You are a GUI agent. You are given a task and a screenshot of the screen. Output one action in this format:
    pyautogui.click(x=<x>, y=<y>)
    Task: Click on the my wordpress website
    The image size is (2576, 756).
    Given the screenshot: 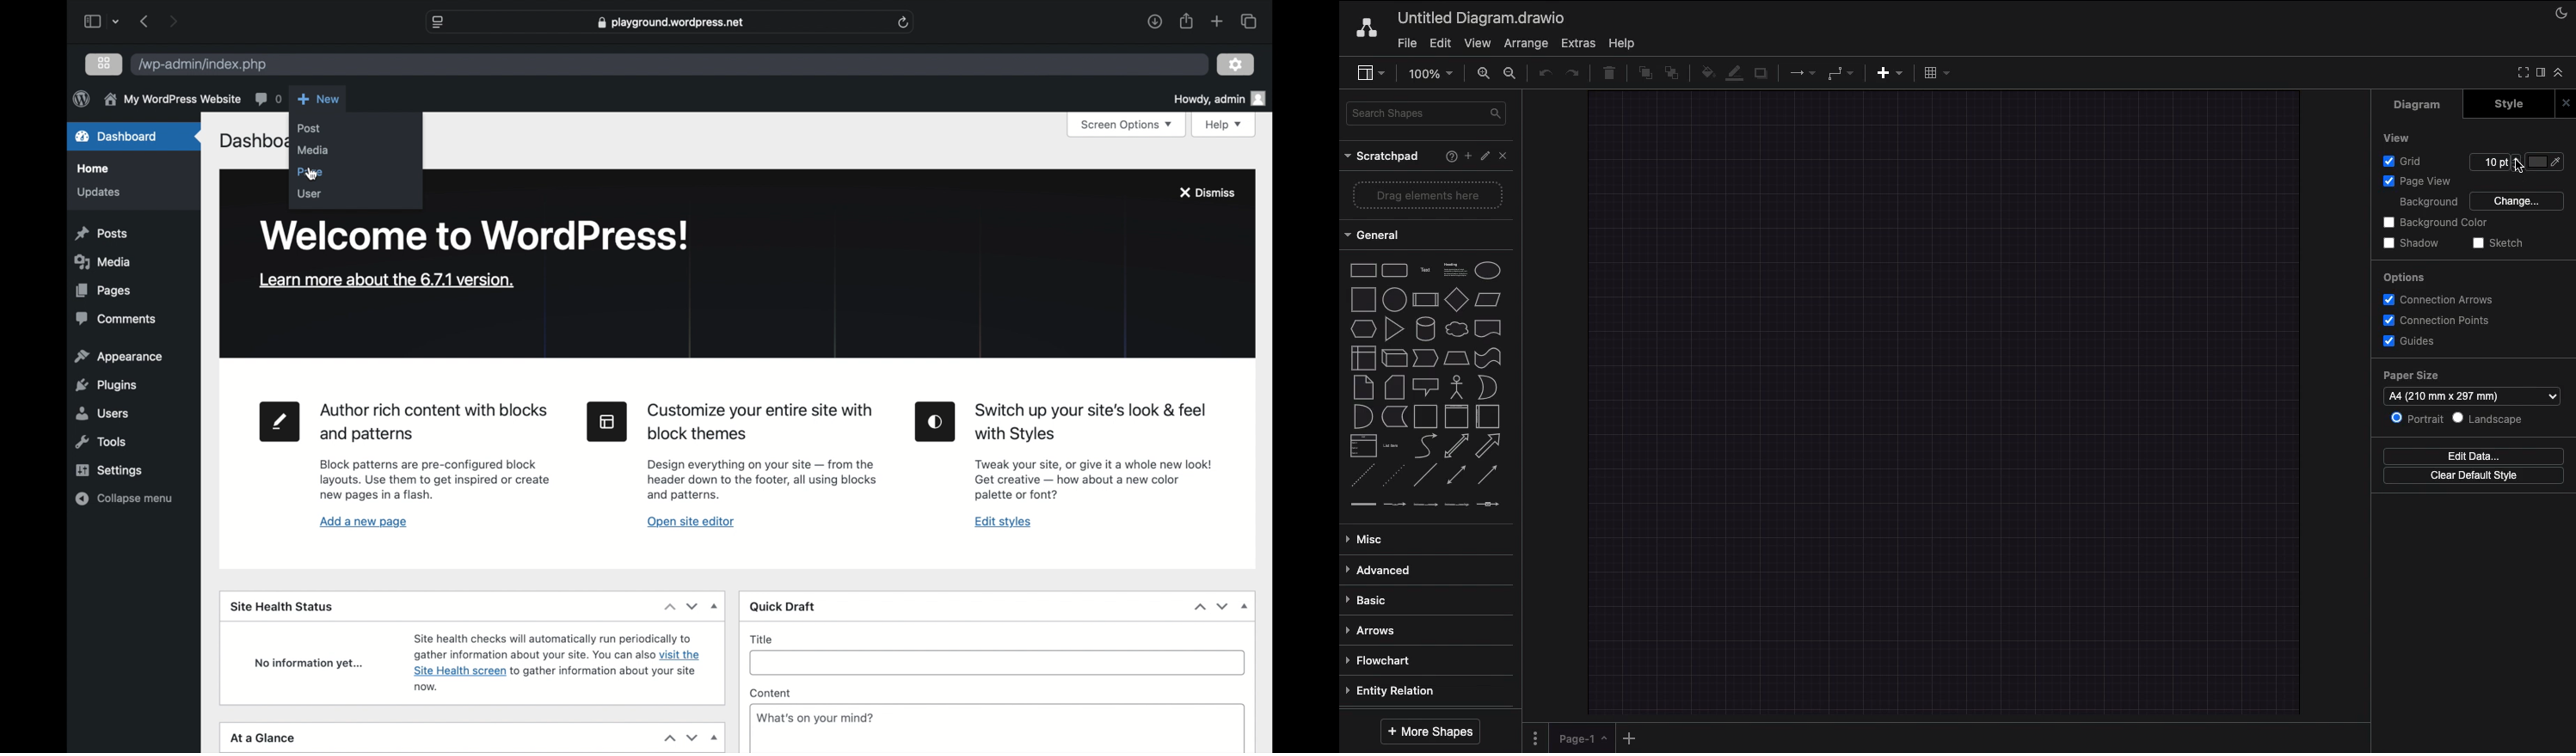 What is the action you would take?
    pyautogui.click(x=172, y=100)
    